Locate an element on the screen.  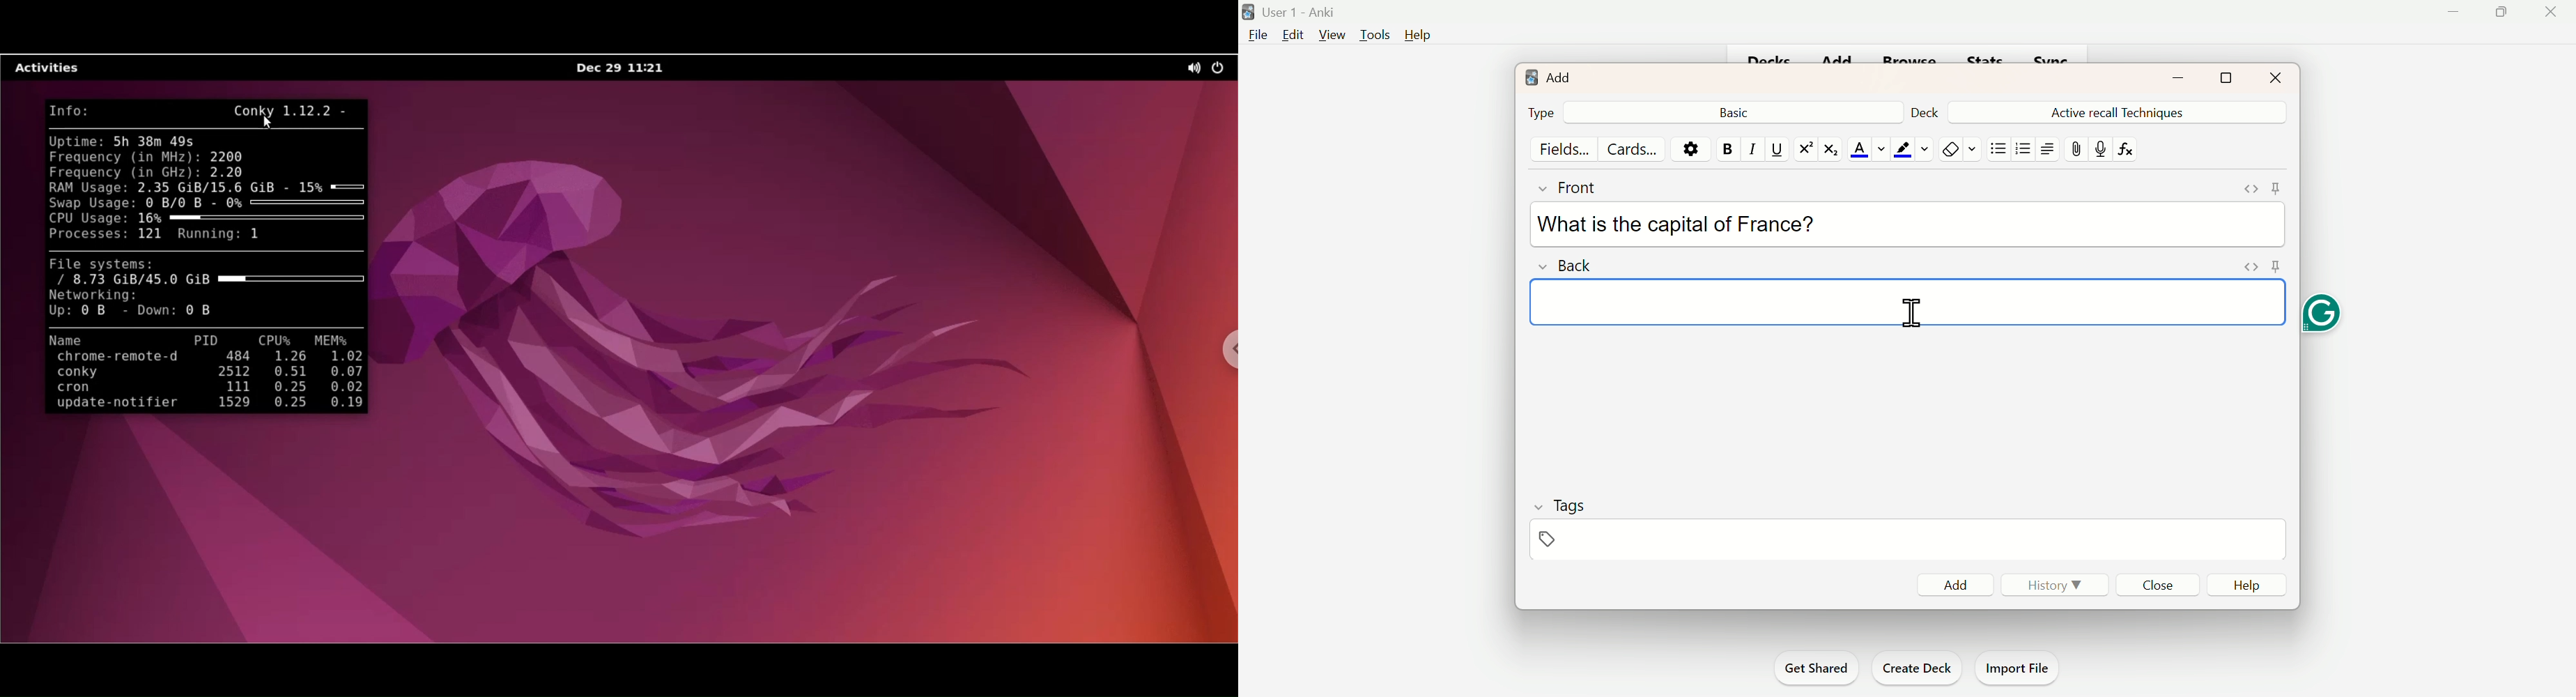
Type is located at coordinates (1543, 113).